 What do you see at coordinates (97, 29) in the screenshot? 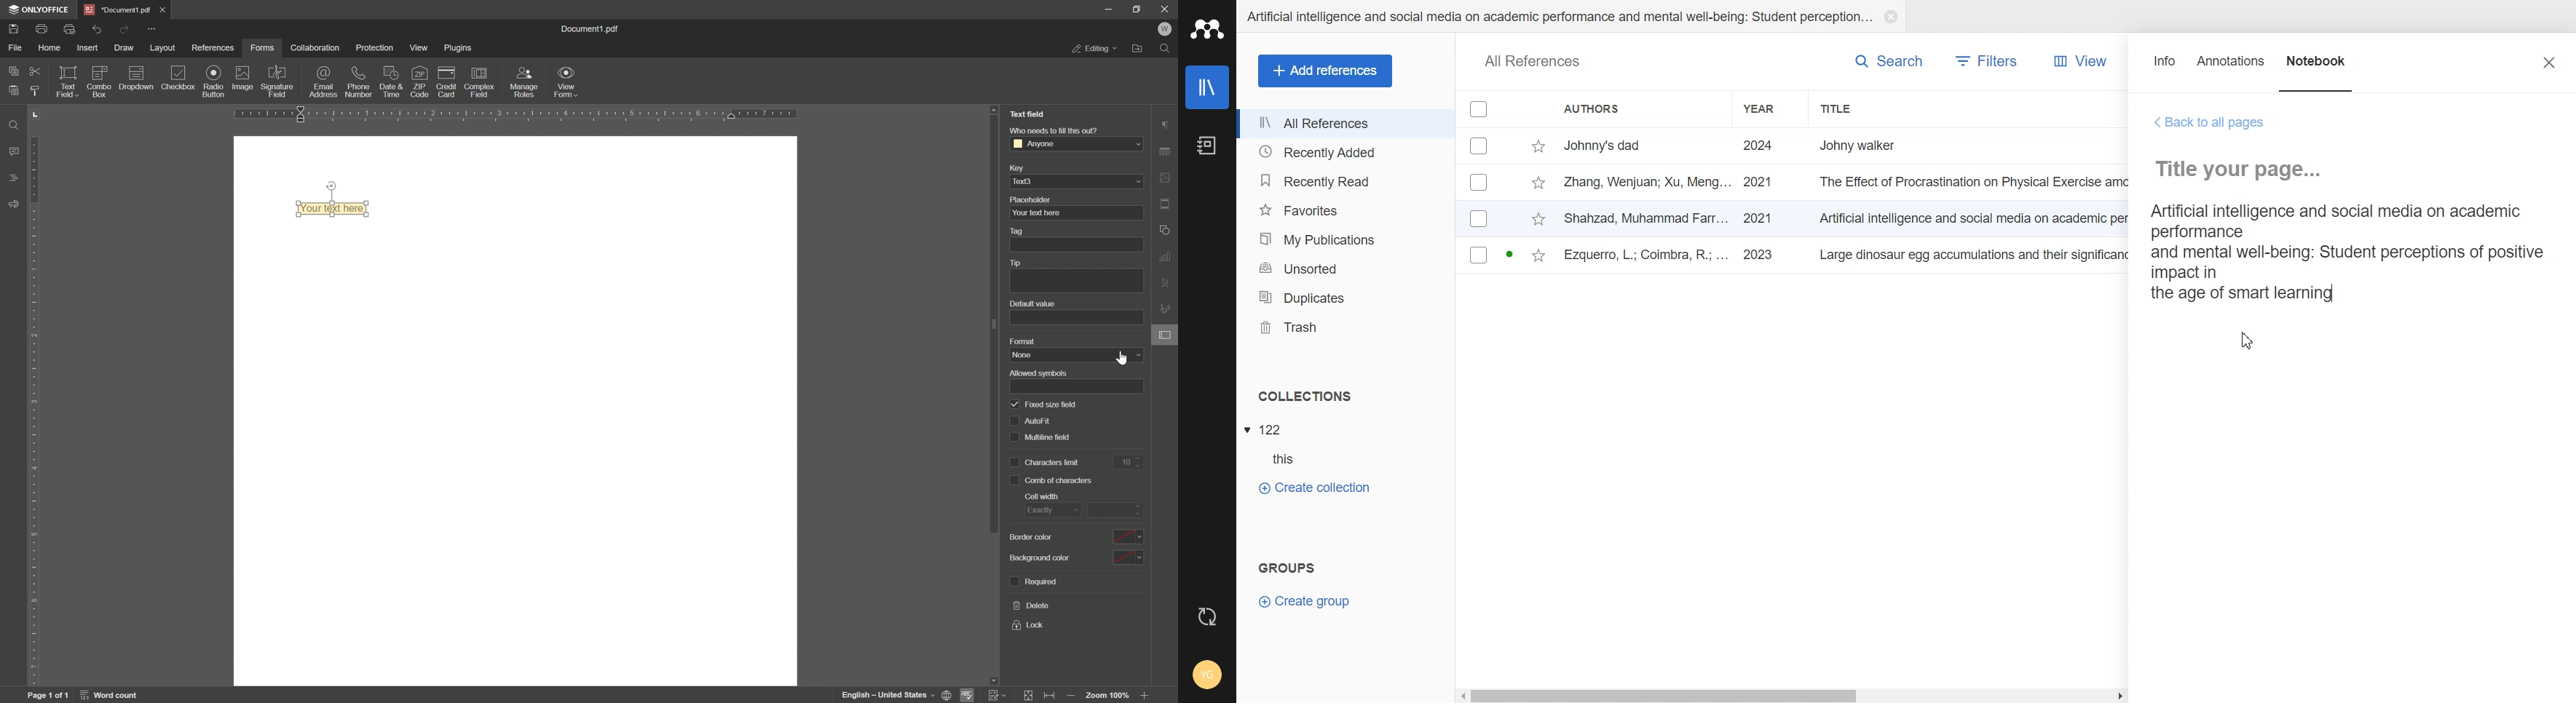
I see `undo` at bounding box center [97, 29].